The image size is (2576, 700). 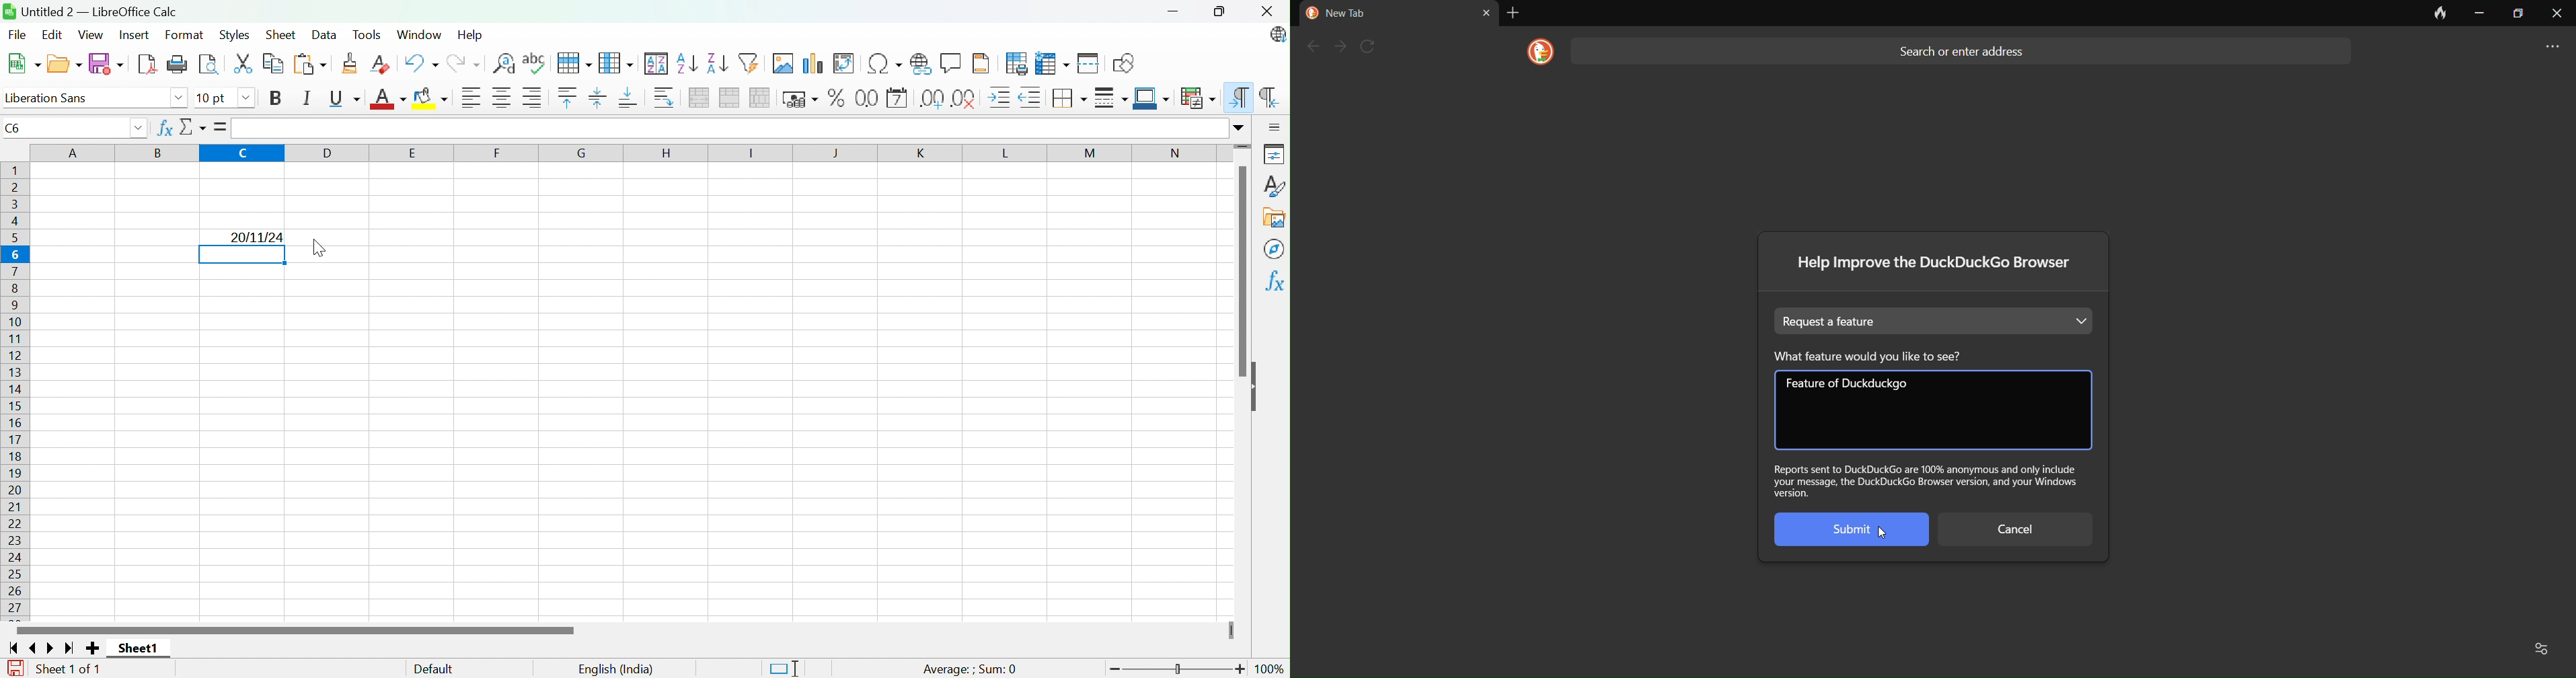 I want to click on Italic, so click(x=307, y=97).